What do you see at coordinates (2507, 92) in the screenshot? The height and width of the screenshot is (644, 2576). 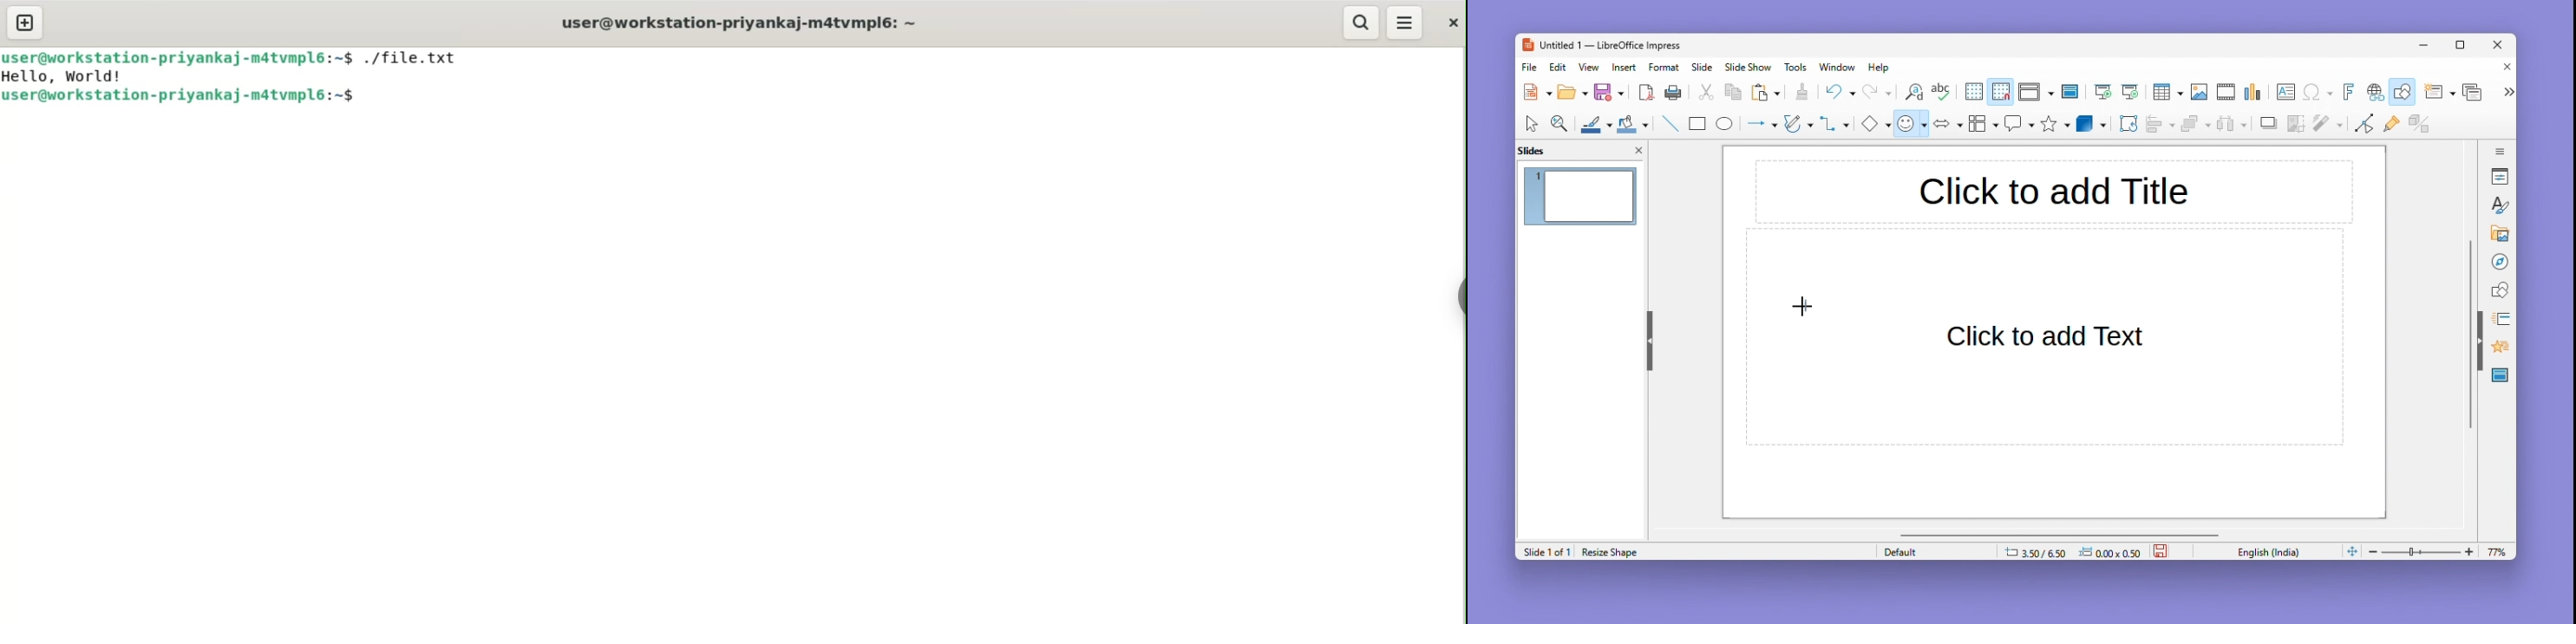 I see `expand` at bounding box center [2507, 92].